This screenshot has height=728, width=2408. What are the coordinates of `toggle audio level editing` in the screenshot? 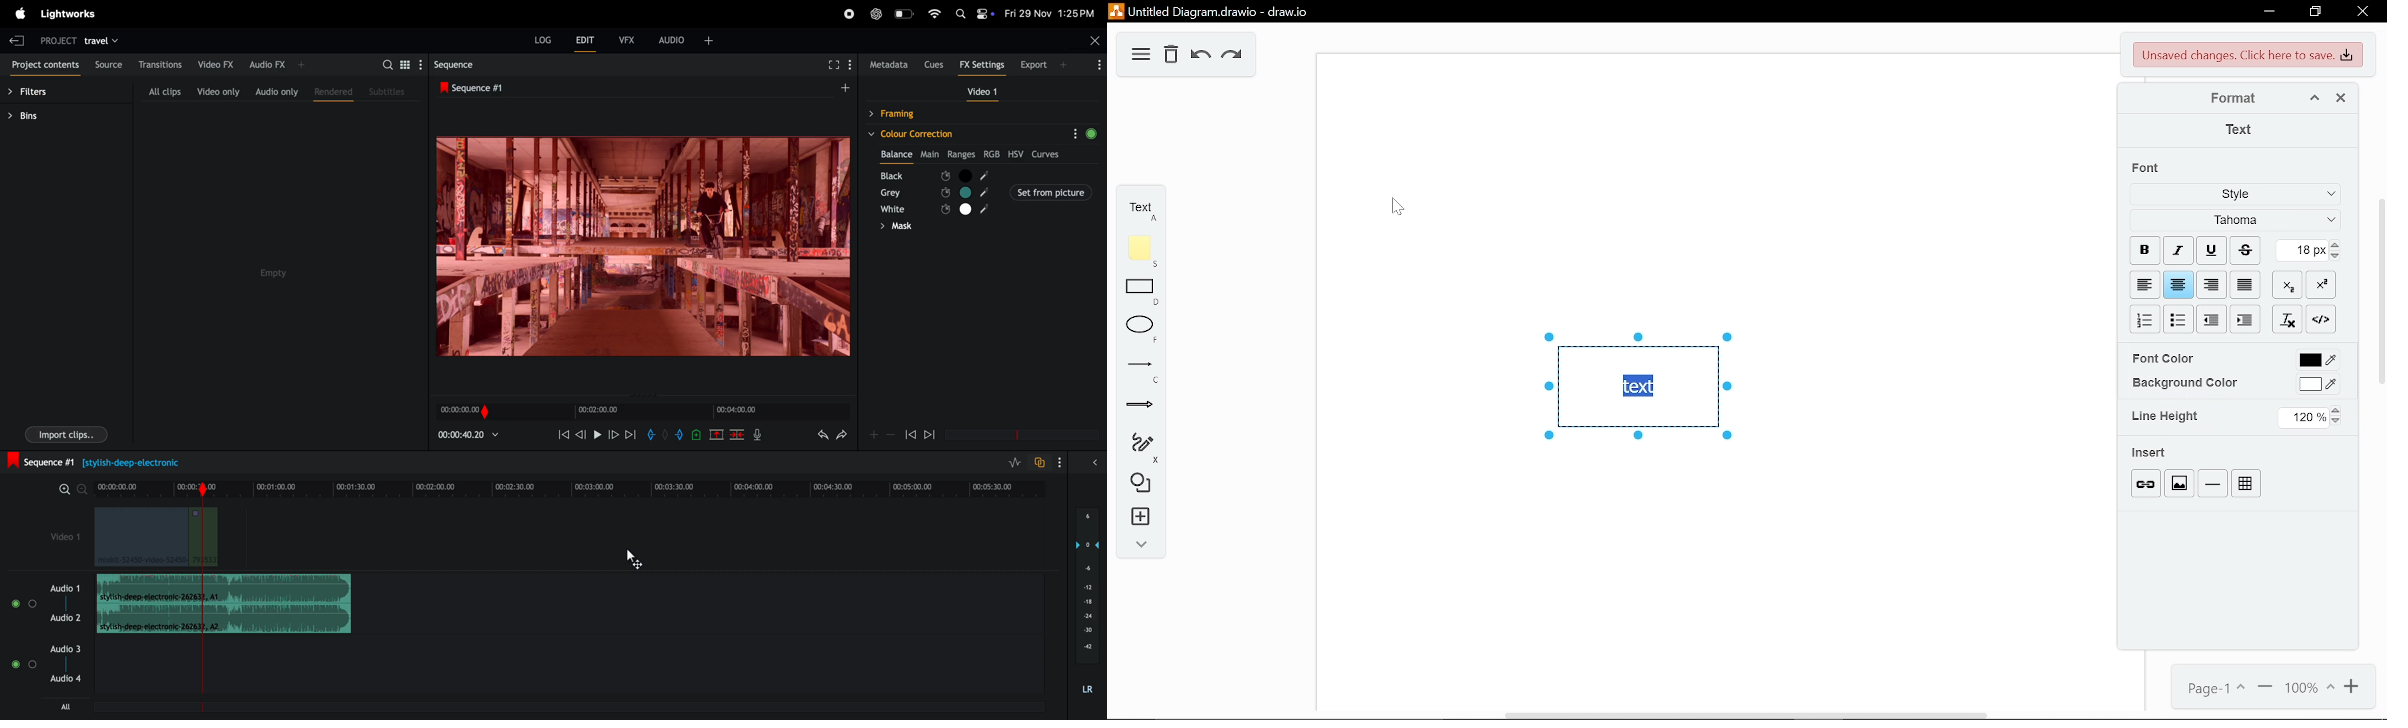 It's located at (1016, 462).